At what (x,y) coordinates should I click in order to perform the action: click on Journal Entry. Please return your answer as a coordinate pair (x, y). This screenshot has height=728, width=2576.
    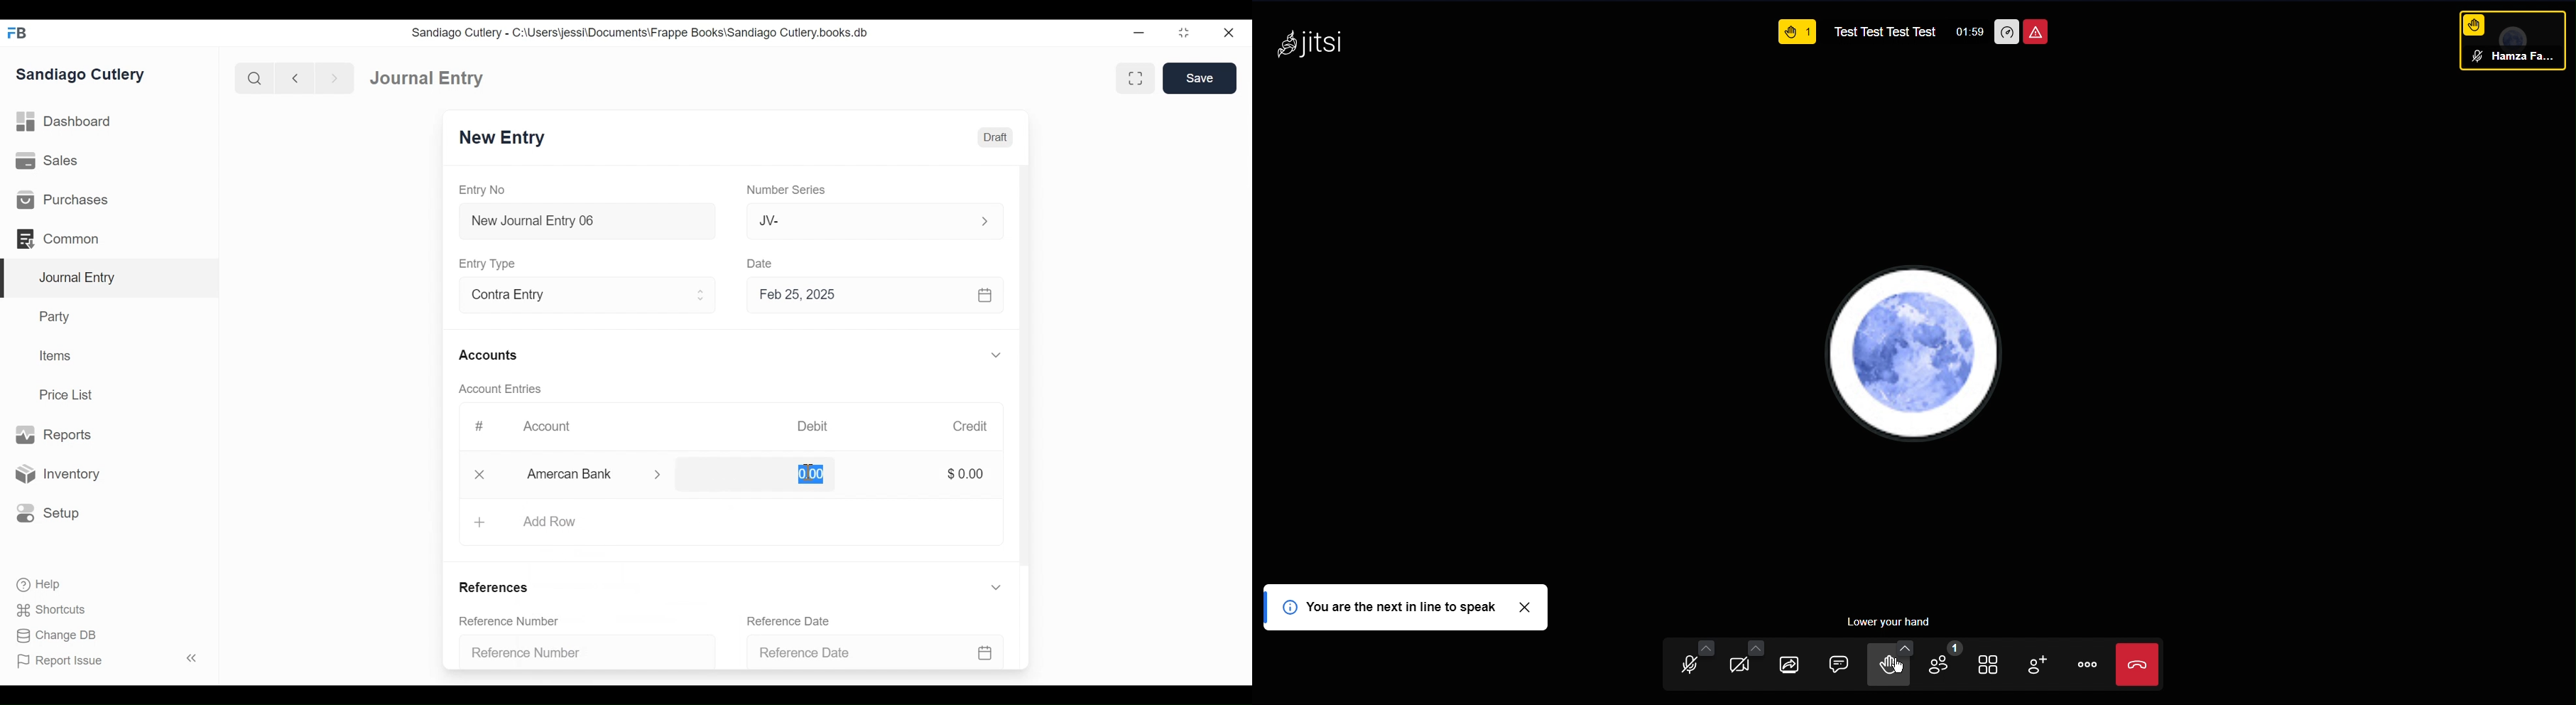
    Looking at the image, I should click on (110, 279).